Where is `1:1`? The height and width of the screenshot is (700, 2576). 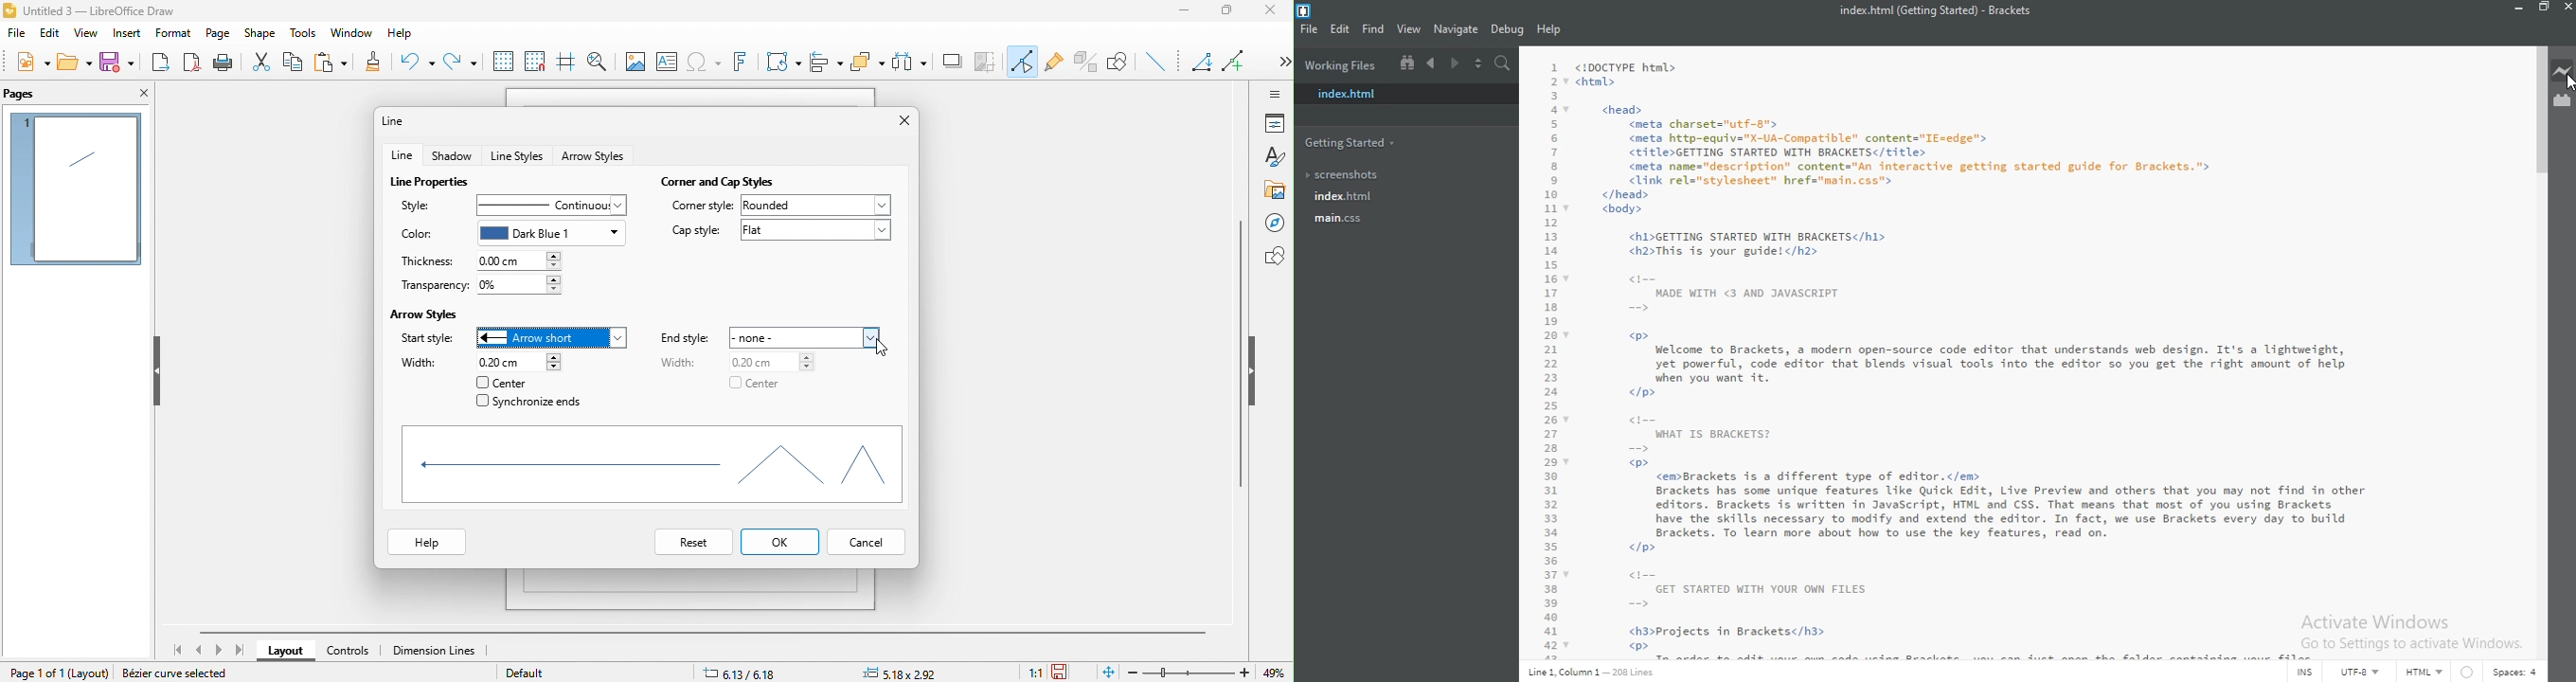 1:1 is located at coordinates (1034, 673).